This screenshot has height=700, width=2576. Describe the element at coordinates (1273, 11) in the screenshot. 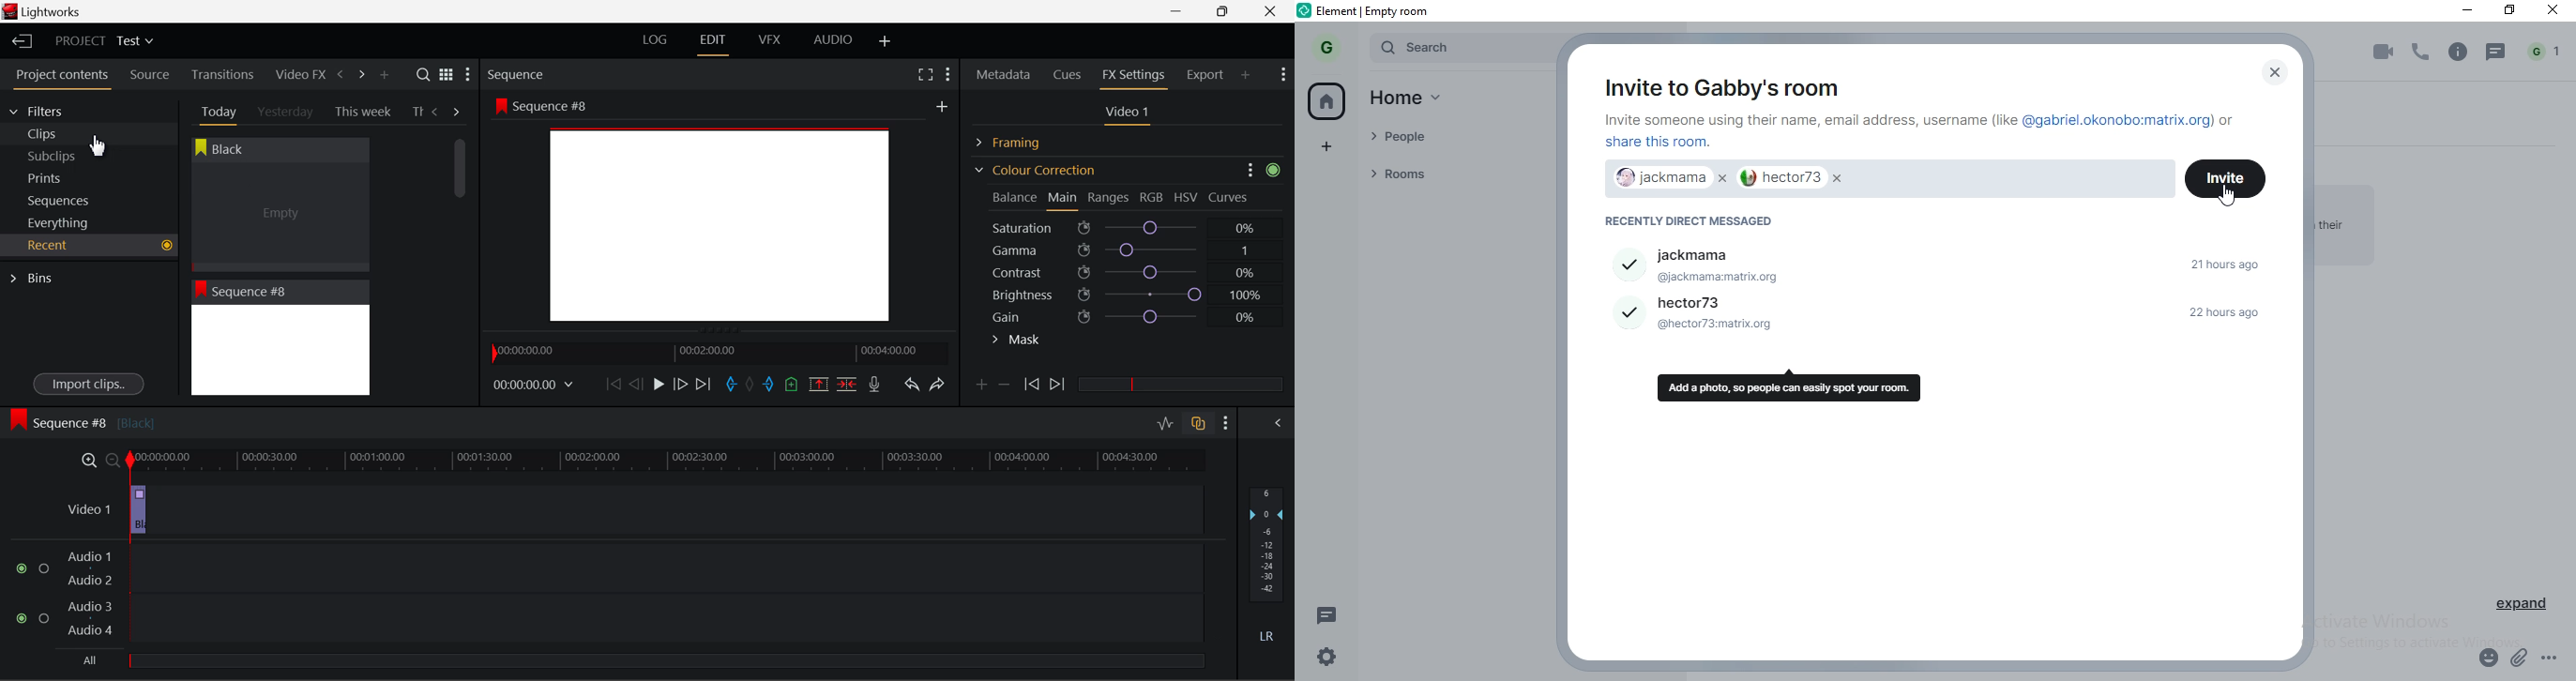

I see `Close` at that location.